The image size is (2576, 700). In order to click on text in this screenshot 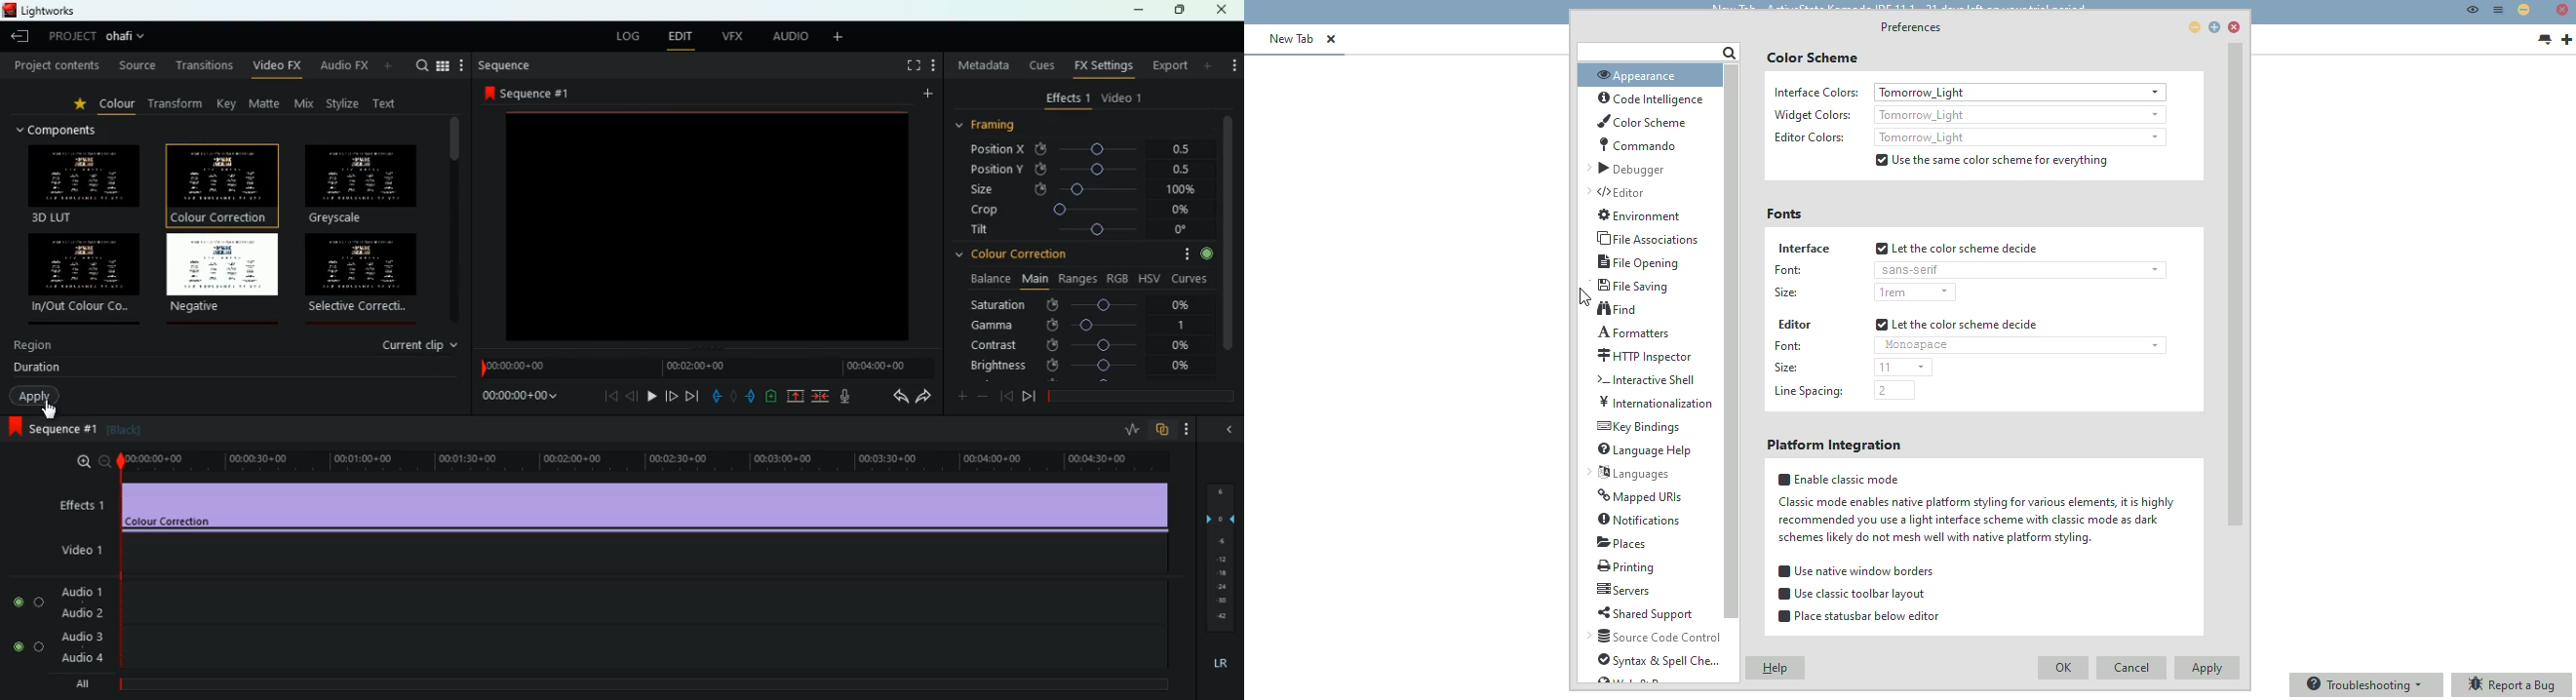, I will do `click(389, 102)`.